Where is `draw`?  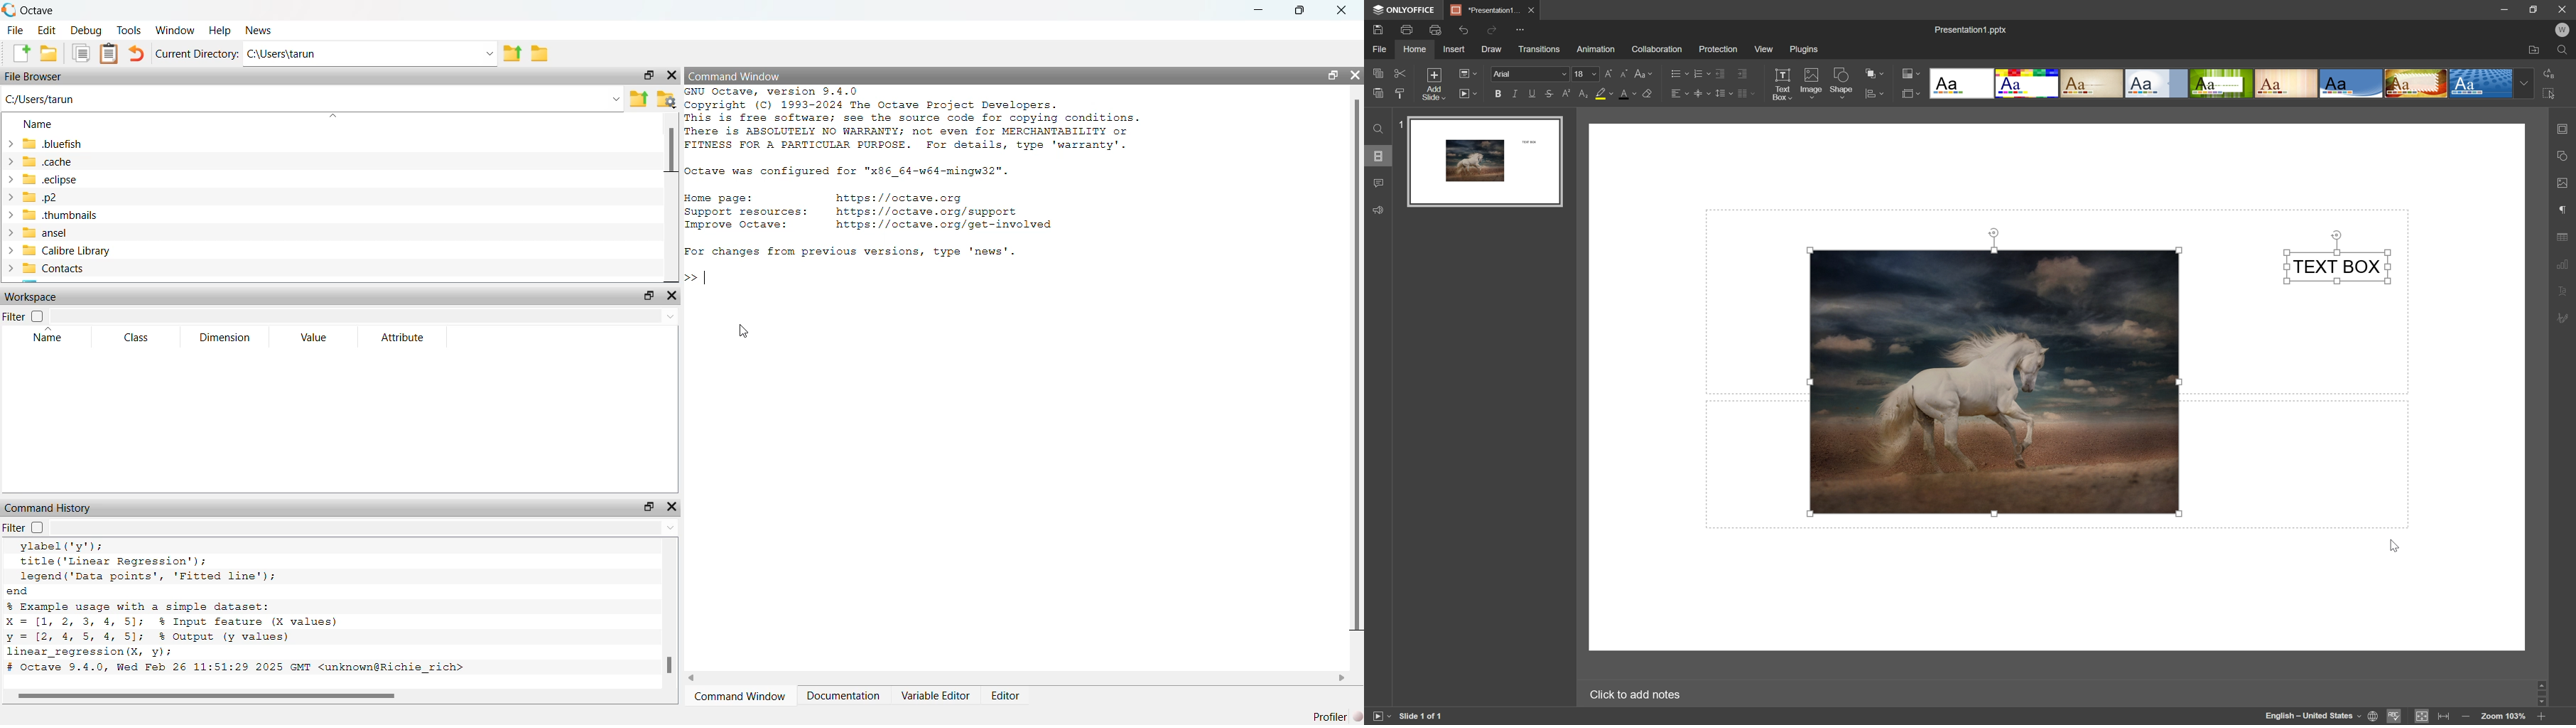 draw is located at coordinates (1492, 50).